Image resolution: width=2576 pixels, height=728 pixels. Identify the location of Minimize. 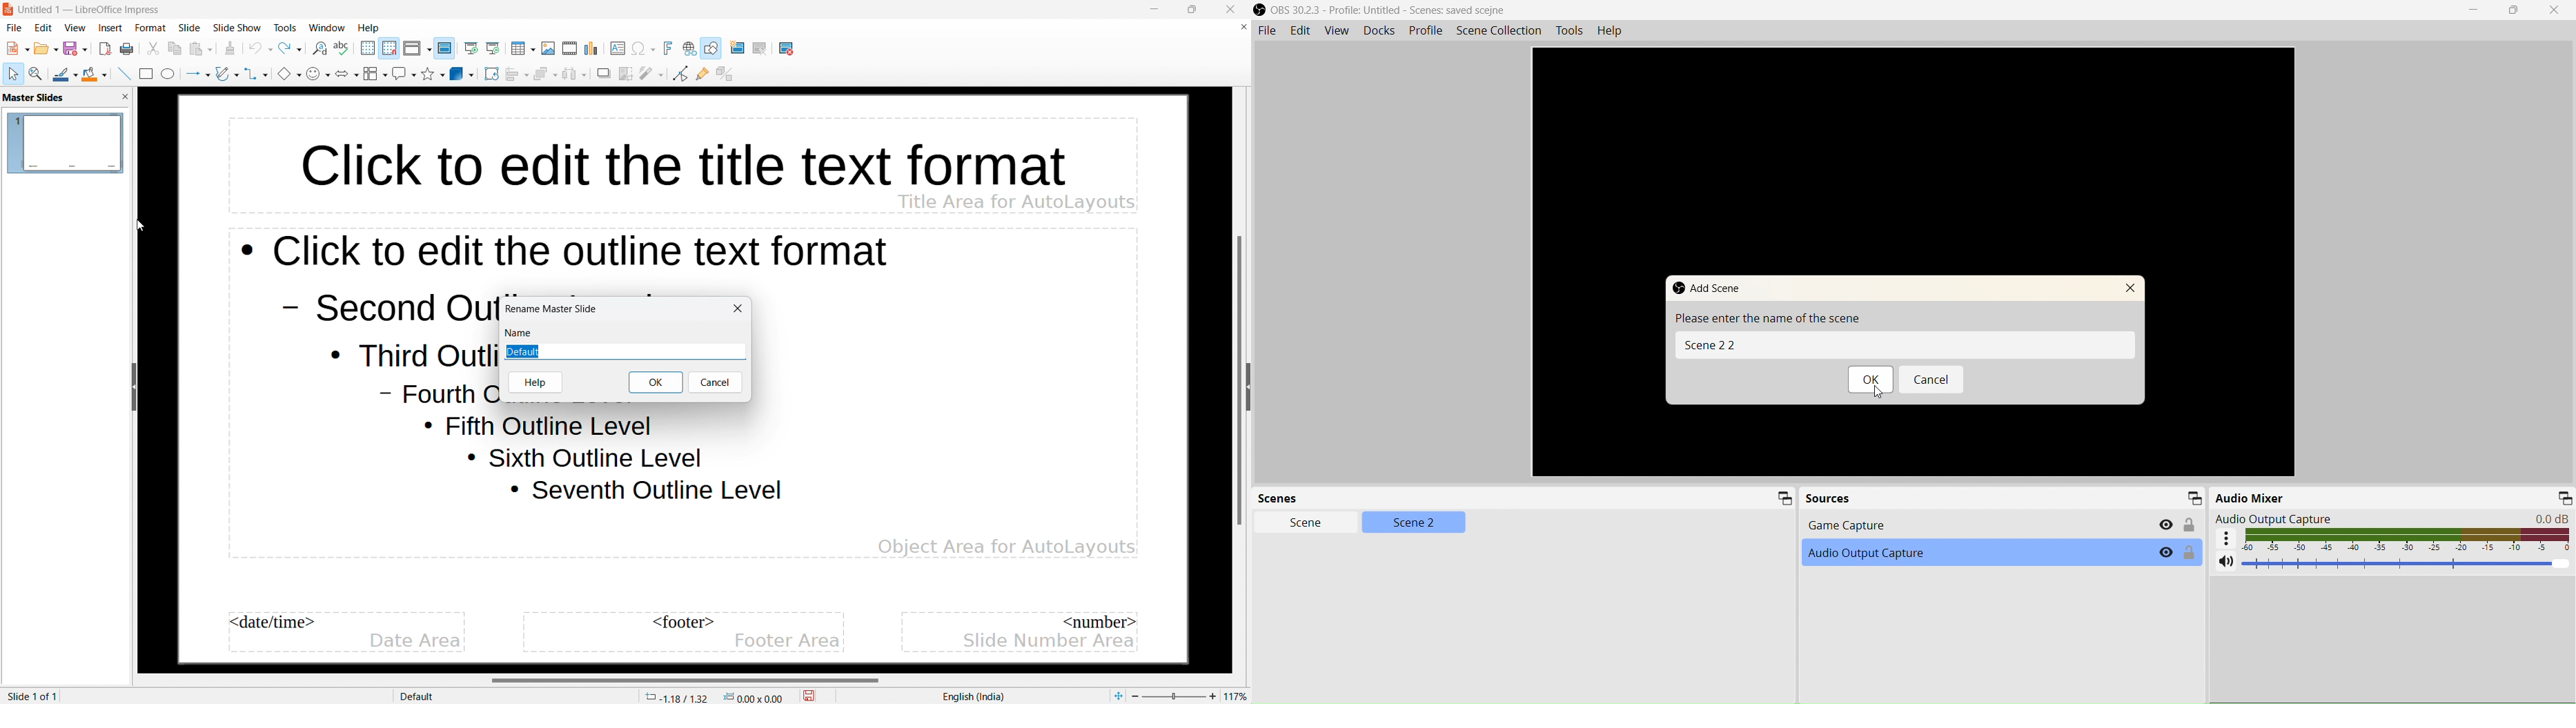
(1785, 498).